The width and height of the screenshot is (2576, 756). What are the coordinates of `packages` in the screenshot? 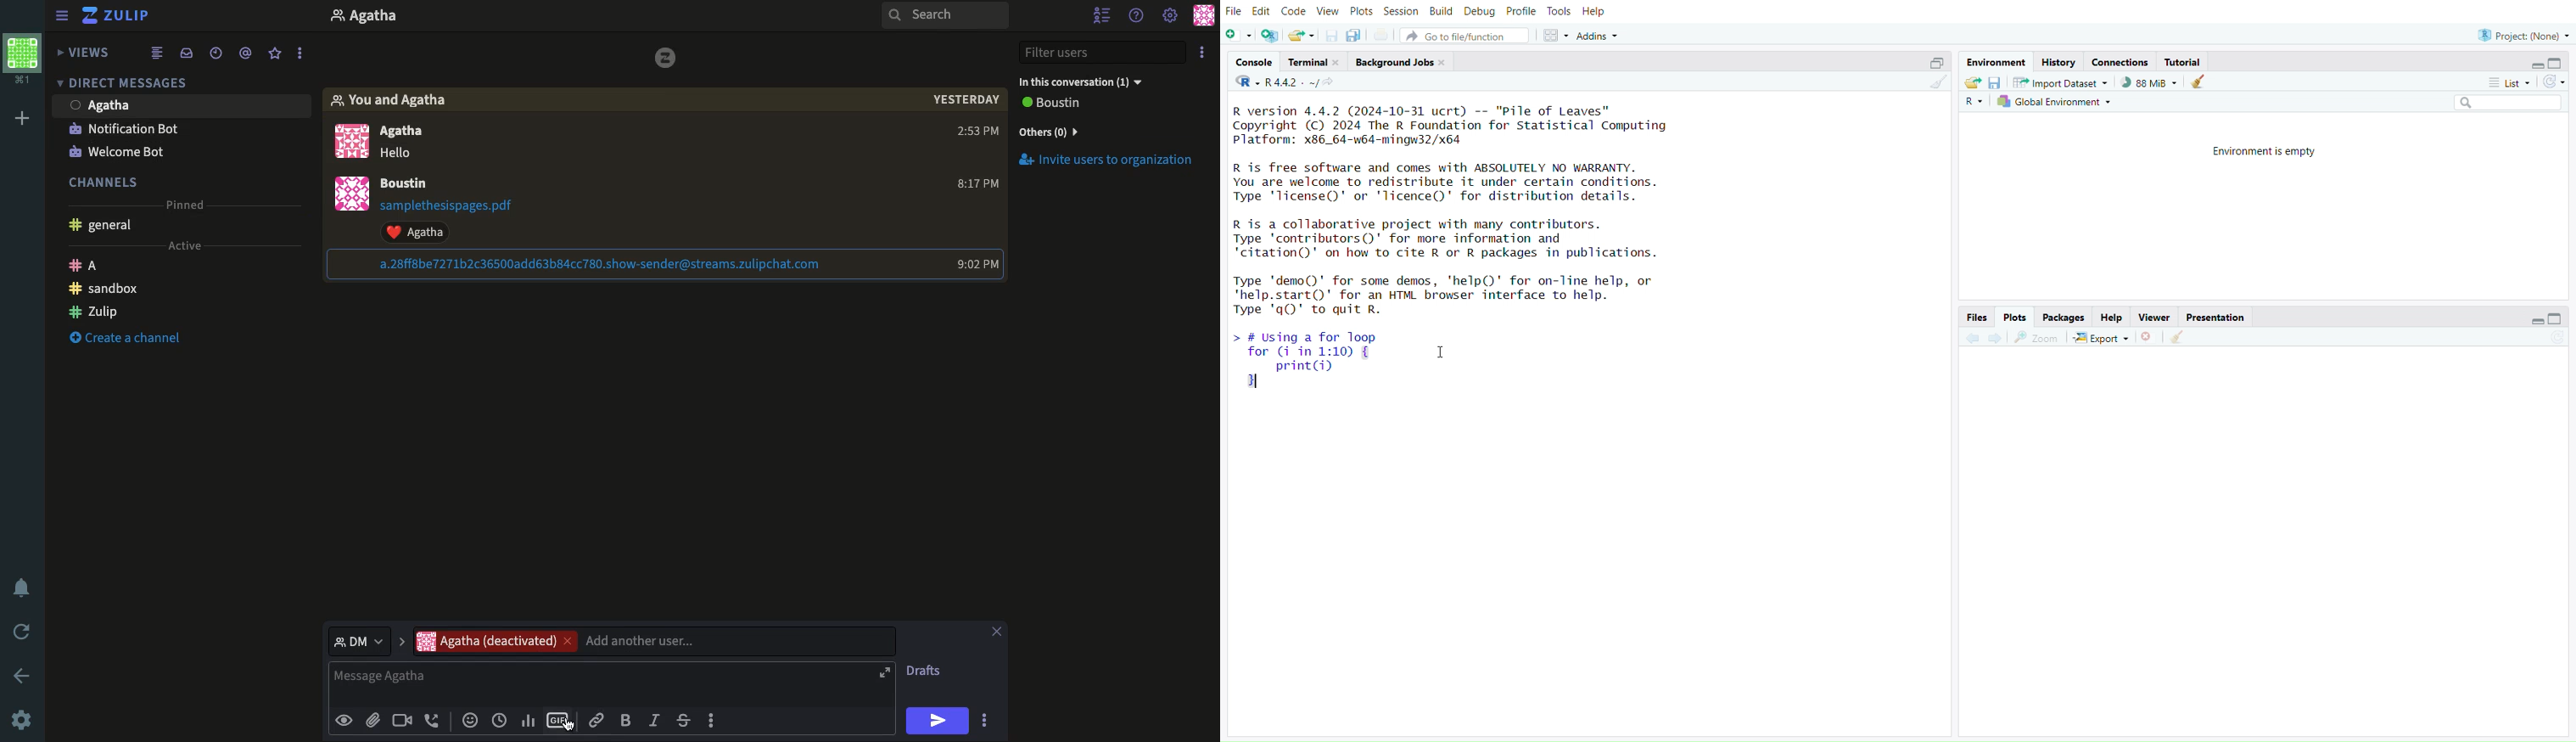 It's located at (2065, 318).